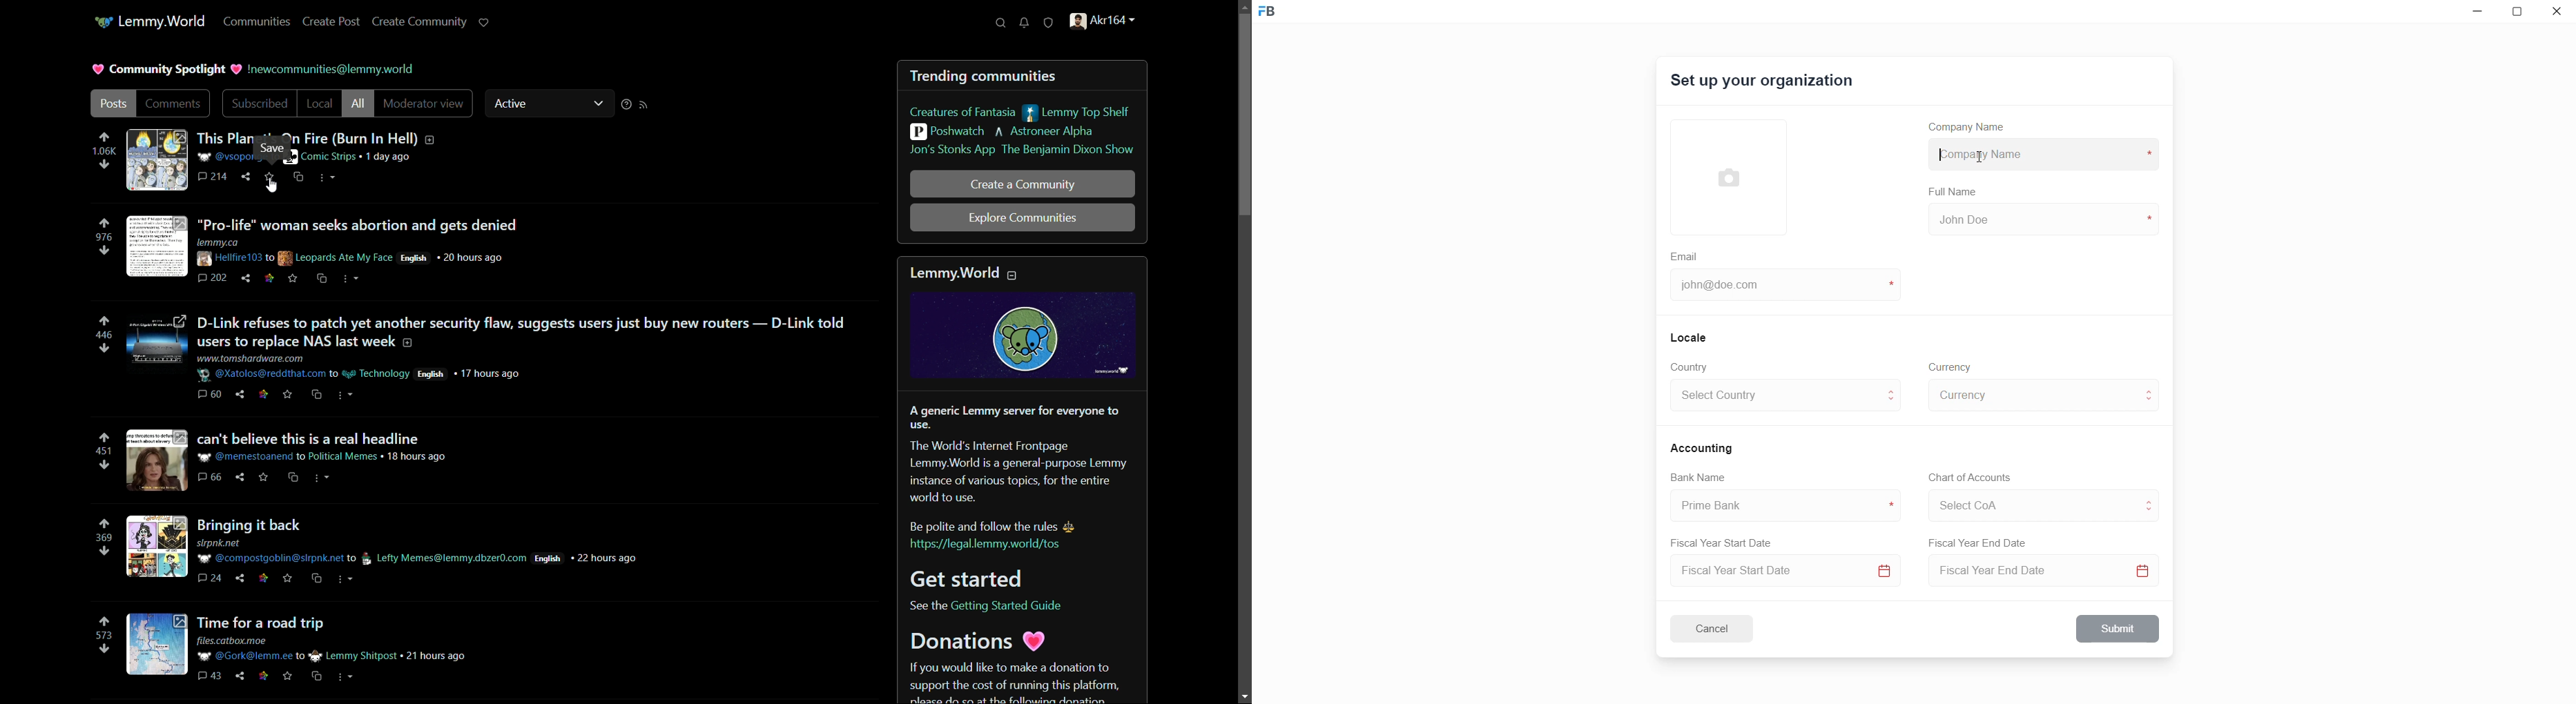 Image resolution: width=2576 pixels, height=728 pixels. Describe the element at coordinates (1024, 480) in the screenshot. I see `about lemmy.world` at that location.